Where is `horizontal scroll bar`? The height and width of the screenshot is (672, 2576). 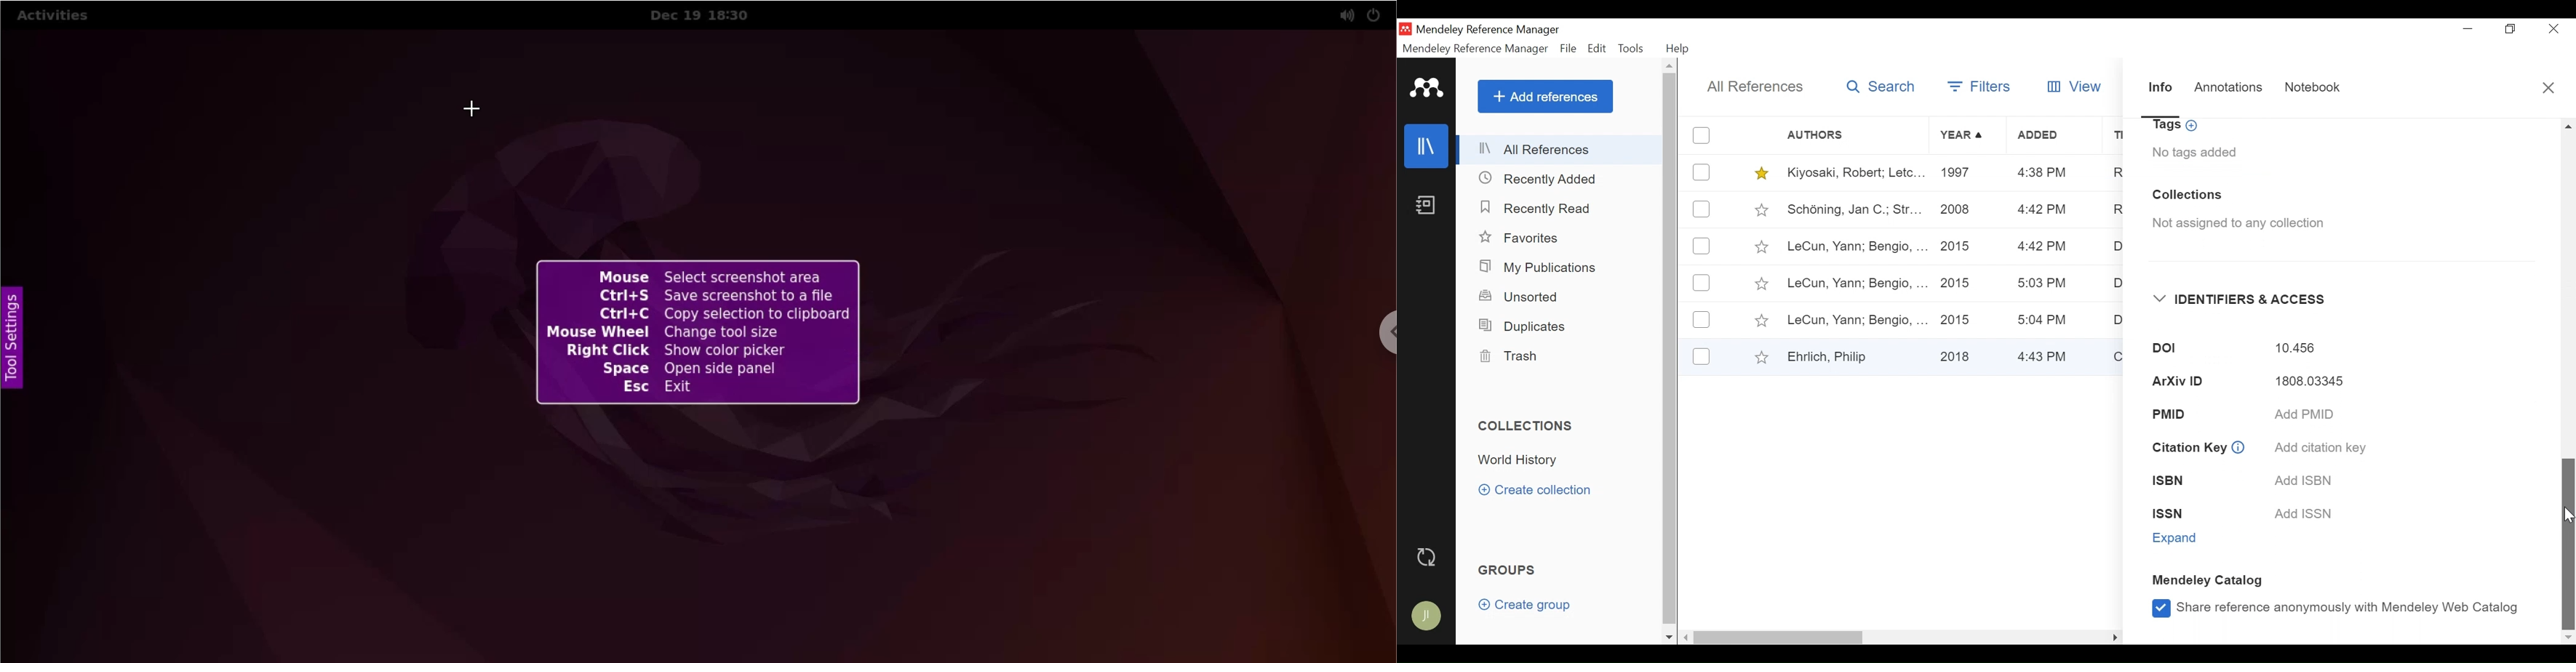 horizontal scroll bar is located at coordinates (1781, 637).